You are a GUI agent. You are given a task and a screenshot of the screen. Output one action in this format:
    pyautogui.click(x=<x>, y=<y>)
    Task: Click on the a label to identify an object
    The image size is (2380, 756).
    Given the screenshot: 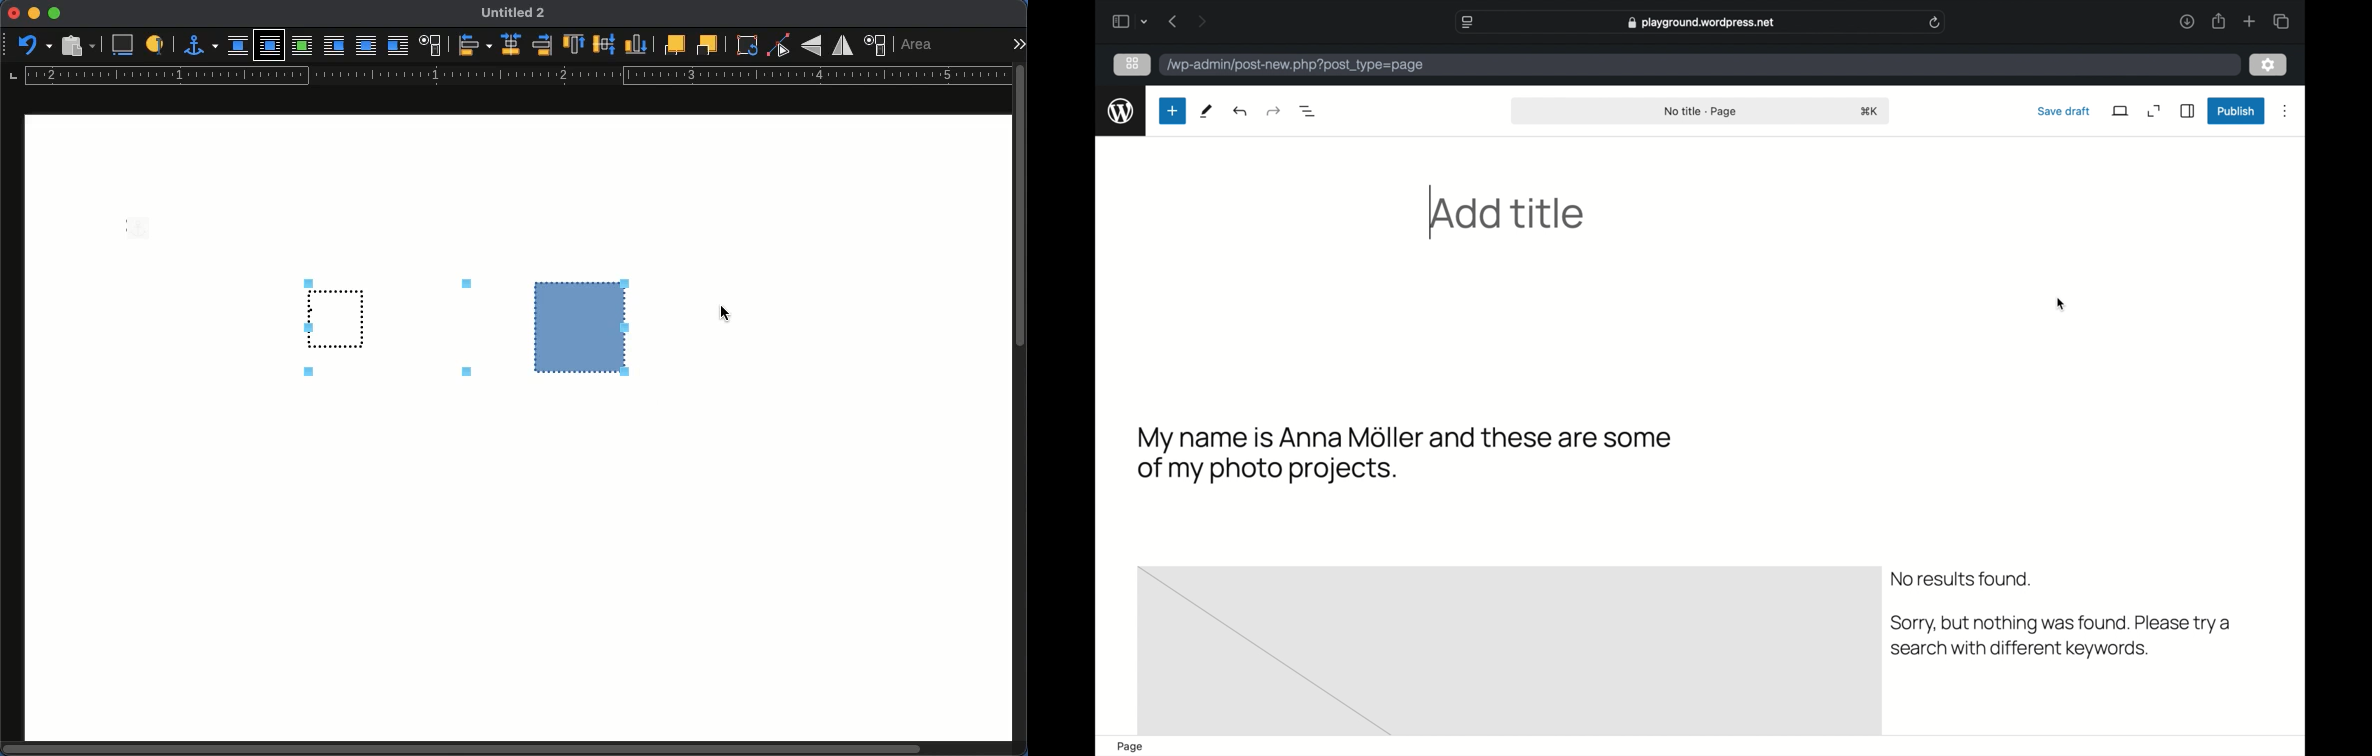 What is the action you would take?
    pyautogui.click(x=157, y=45)
    